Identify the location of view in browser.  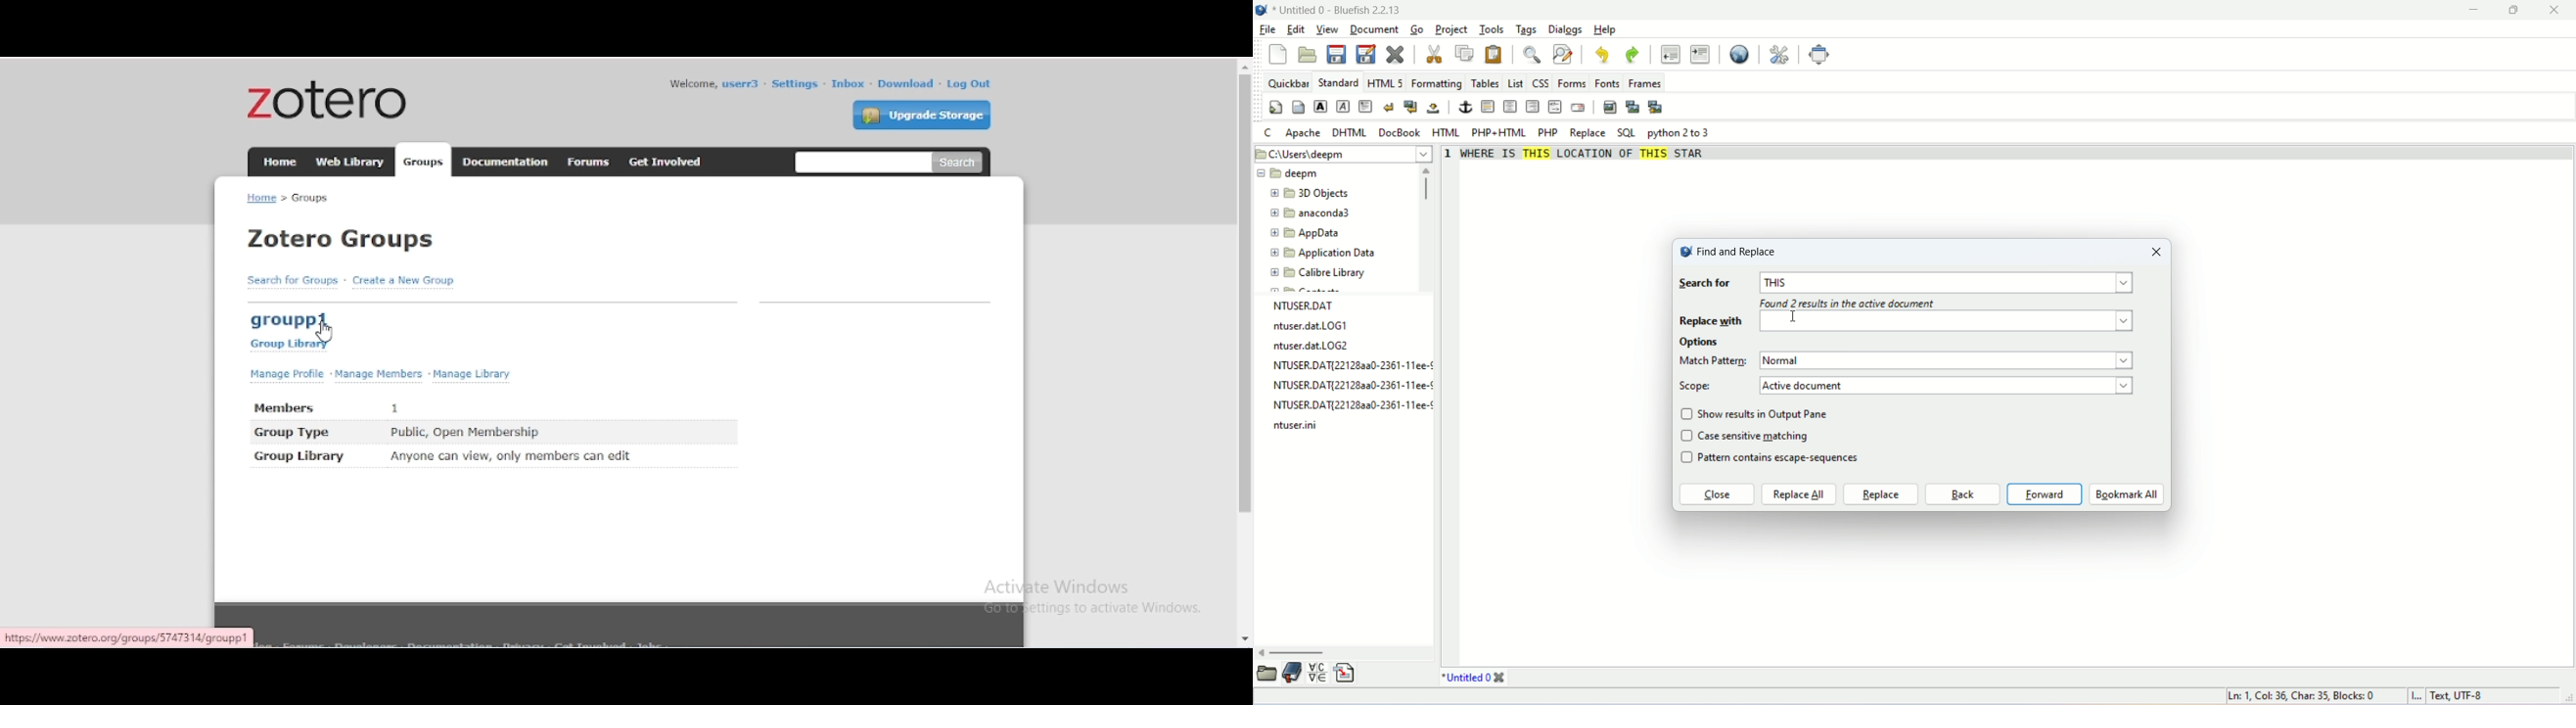
(1739, 55).